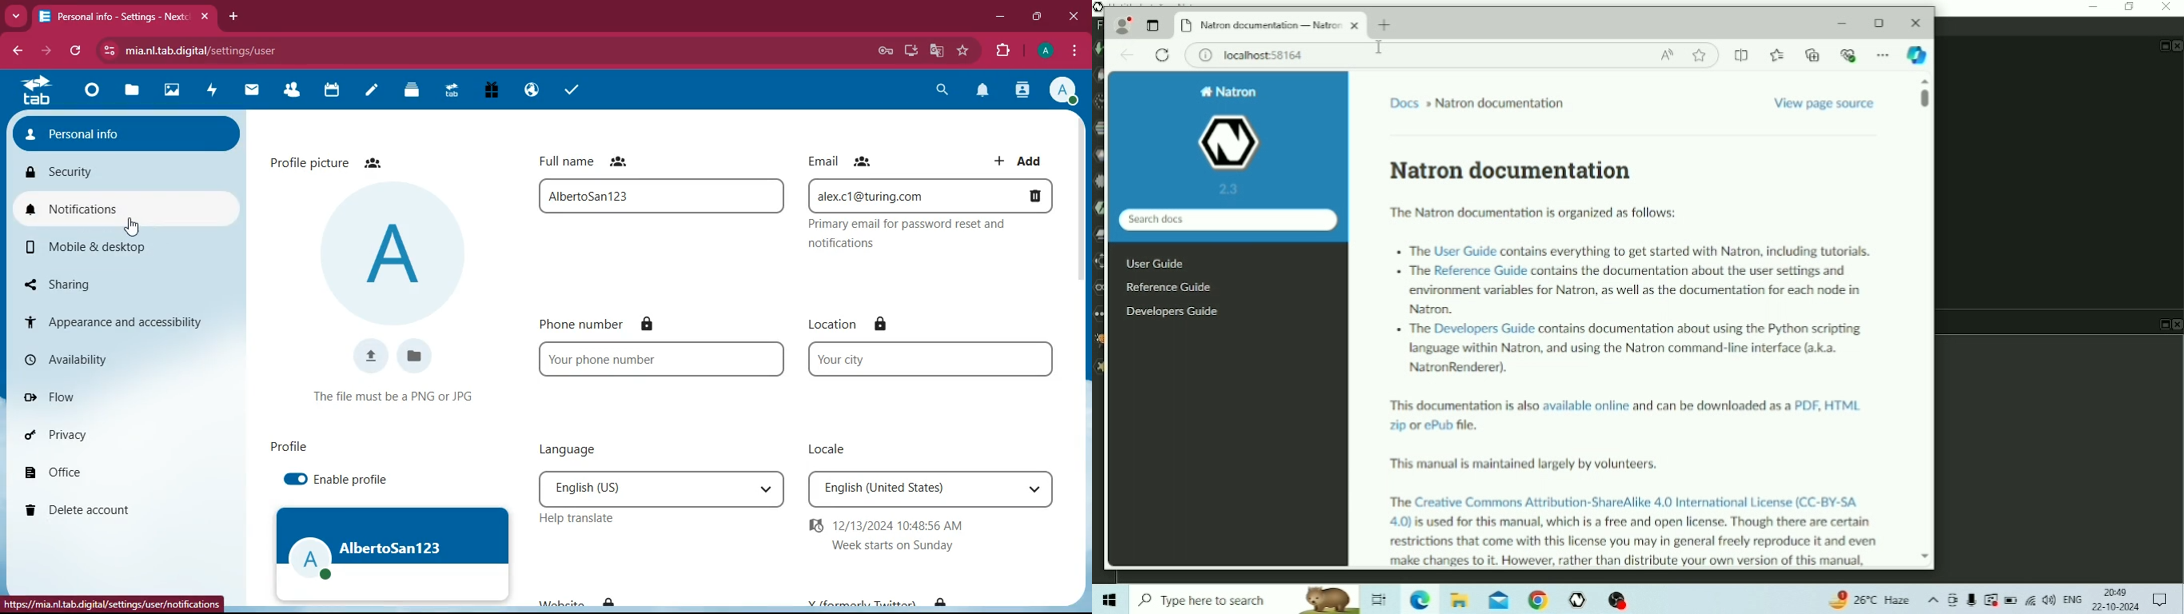 The width and height of the screenshot is (2184, 616). What do you see at coordinates (377, 163) in the screenshot?
I see `Friends` at bounding box center [377, 163].